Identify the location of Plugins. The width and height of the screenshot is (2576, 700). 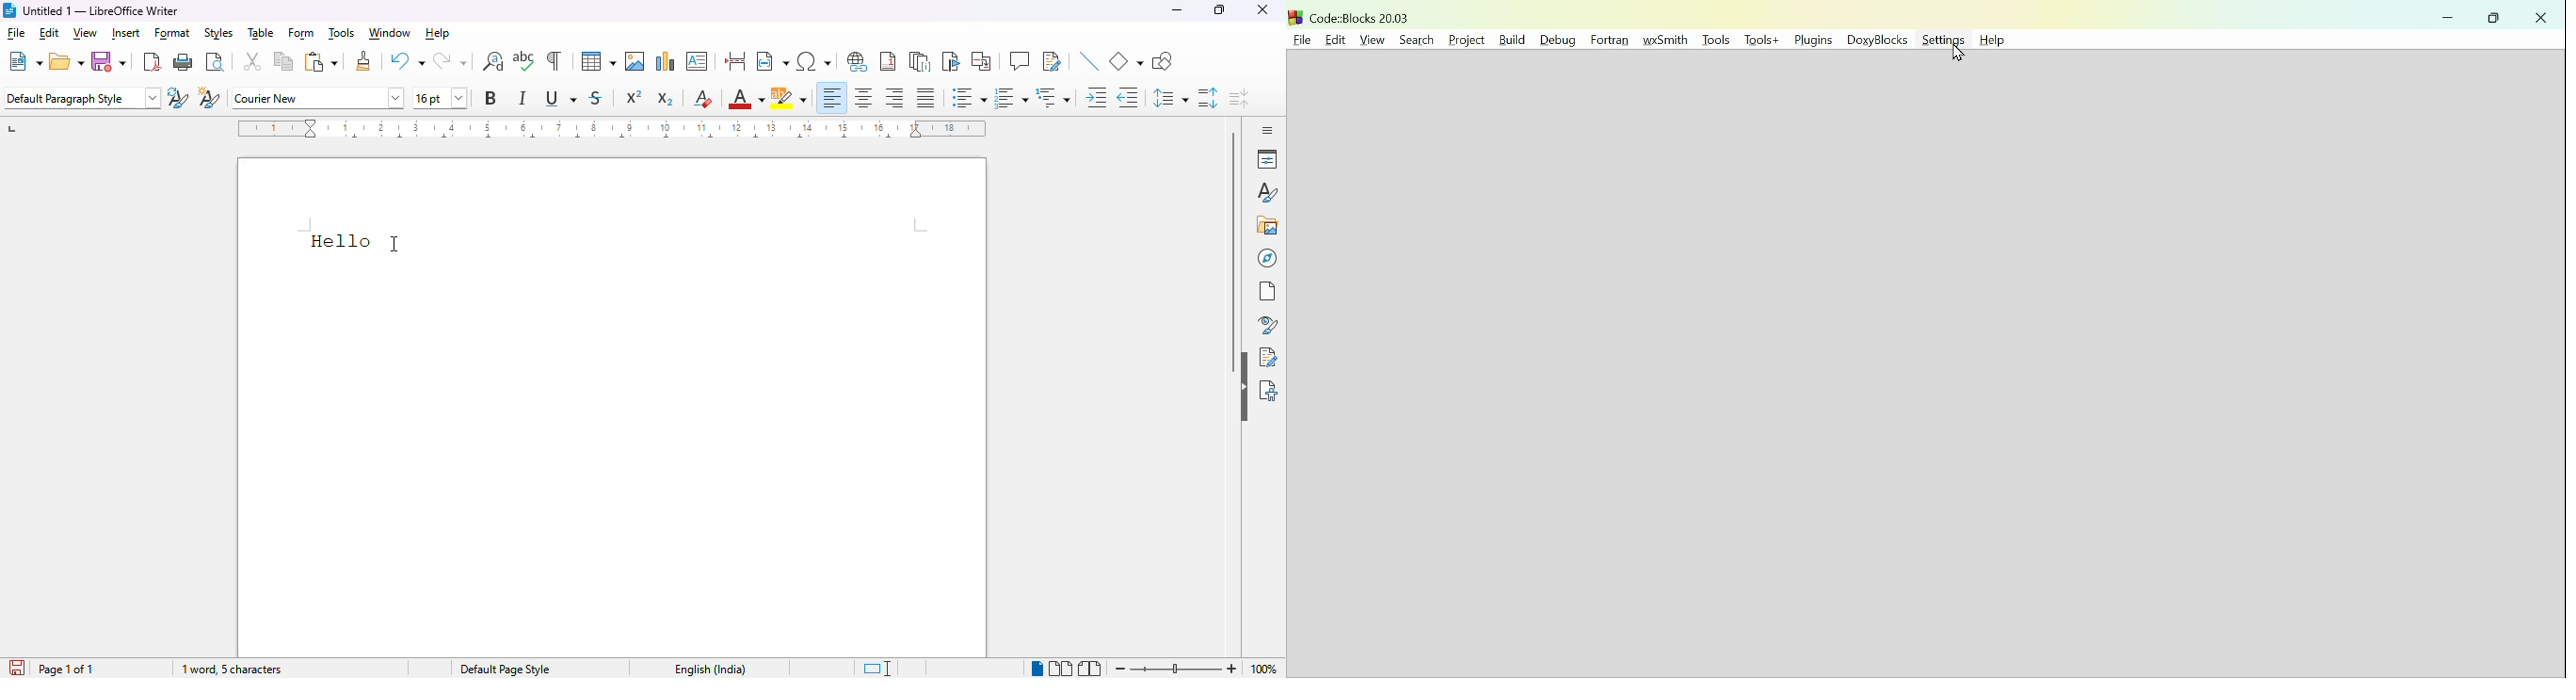
(1815, 42).